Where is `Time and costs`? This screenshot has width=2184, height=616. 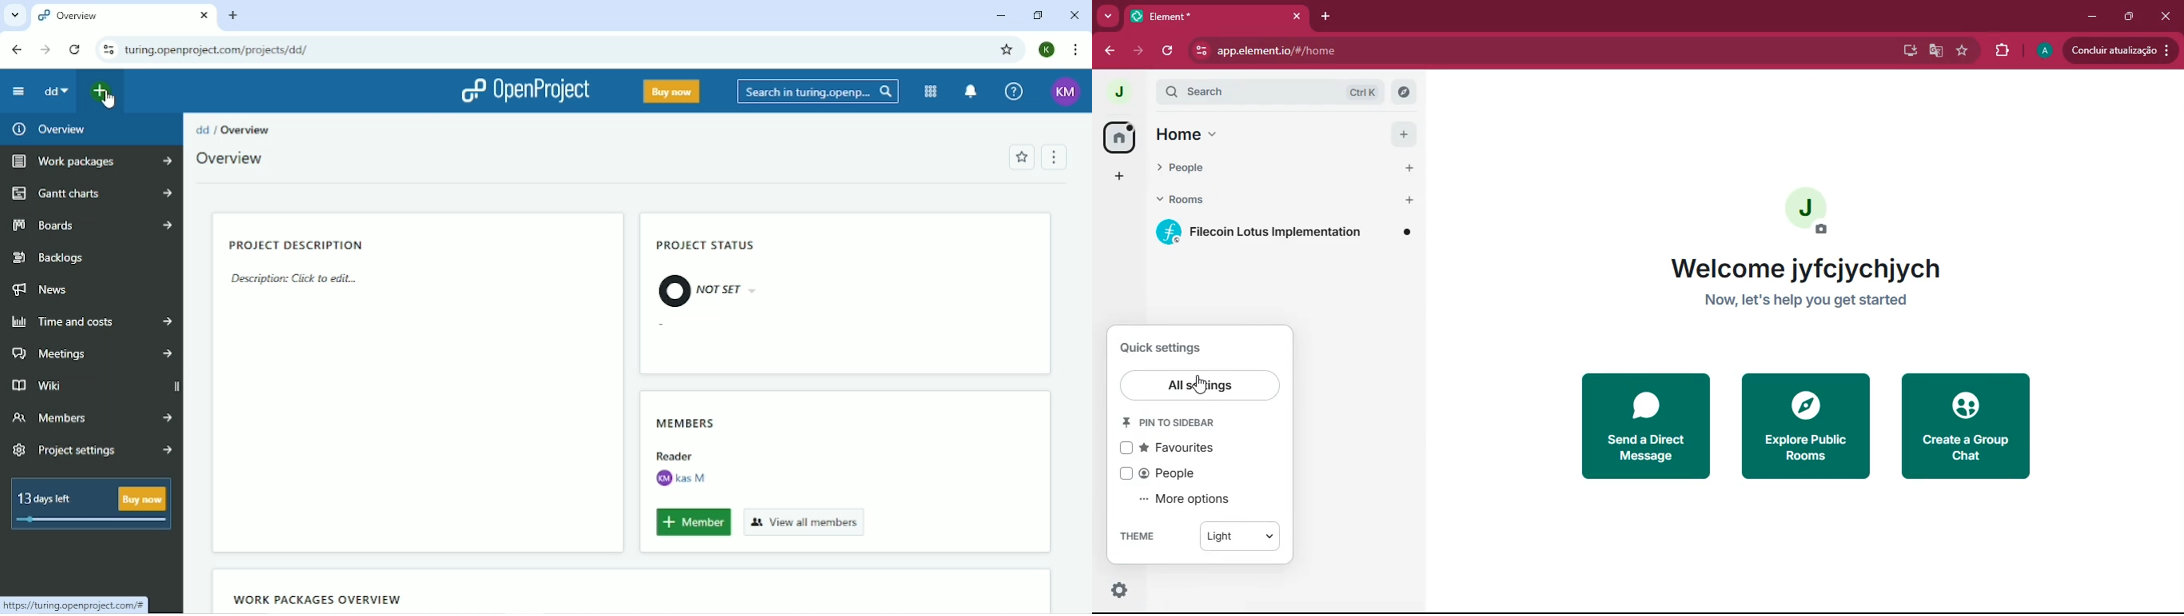 Time and costs is located at coordinates (92, 322).